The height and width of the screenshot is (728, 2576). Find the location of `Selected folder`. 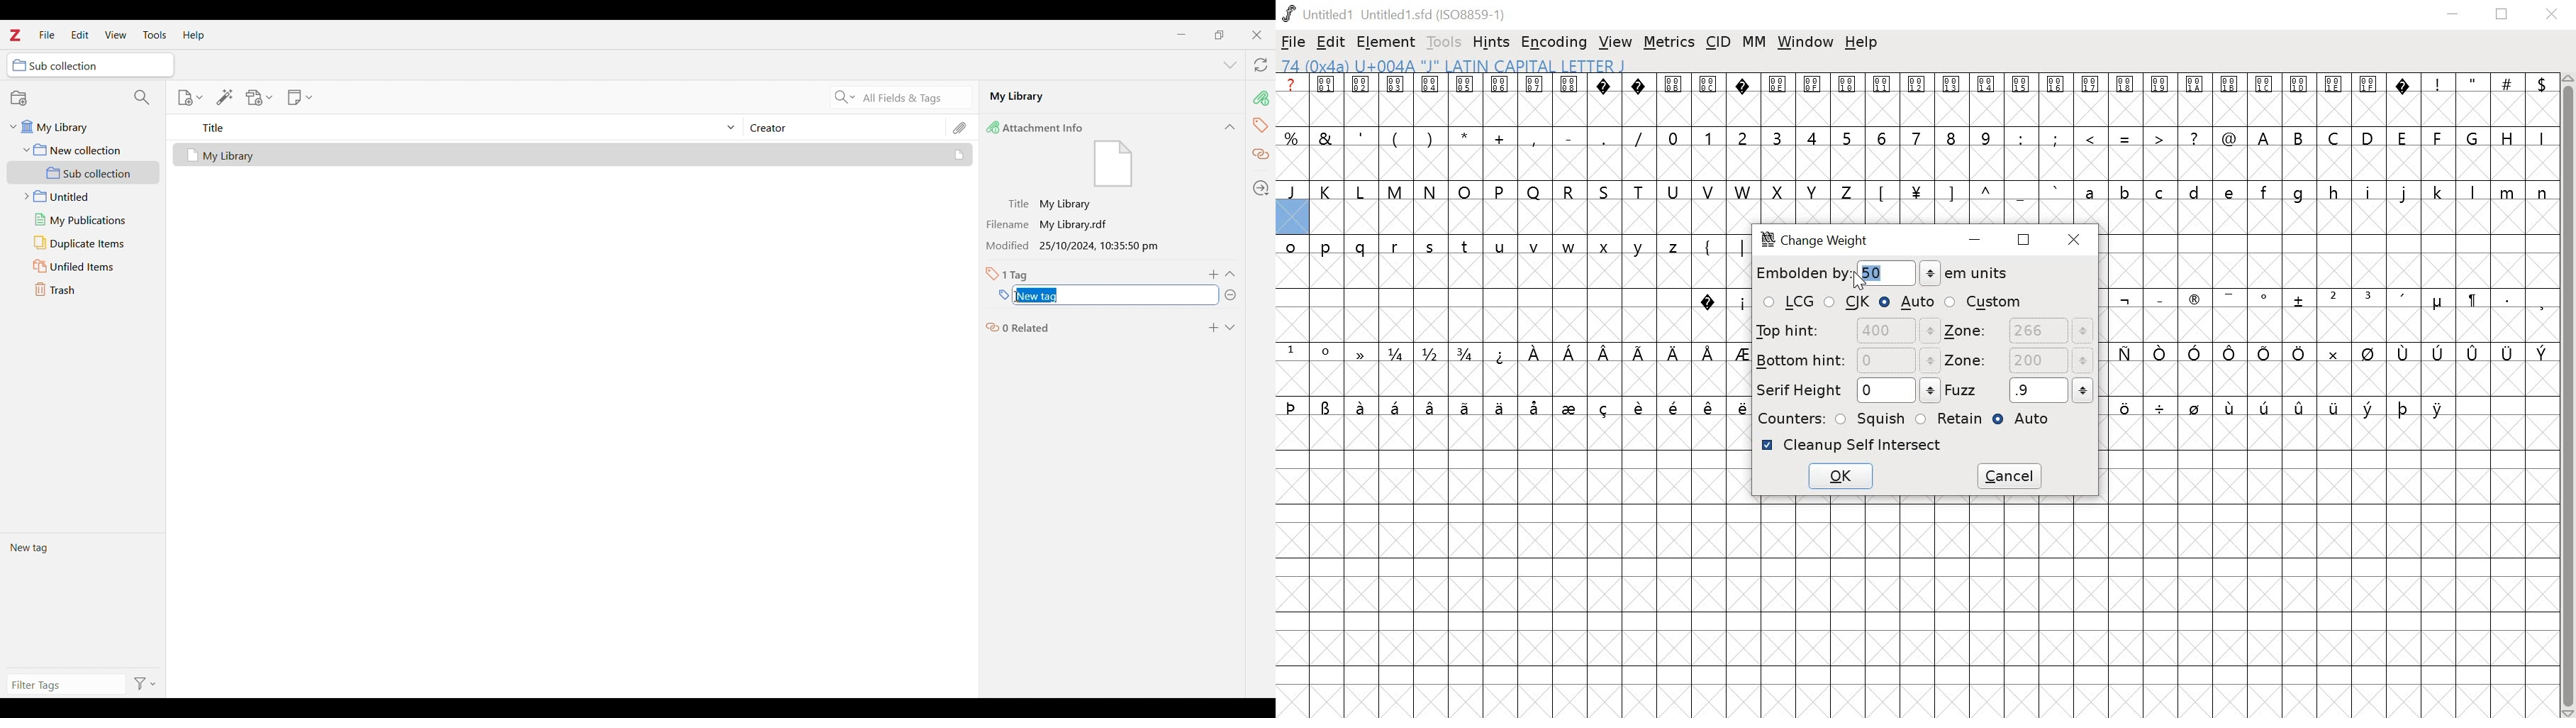

Selected folder is located at coordinates (90, 65).